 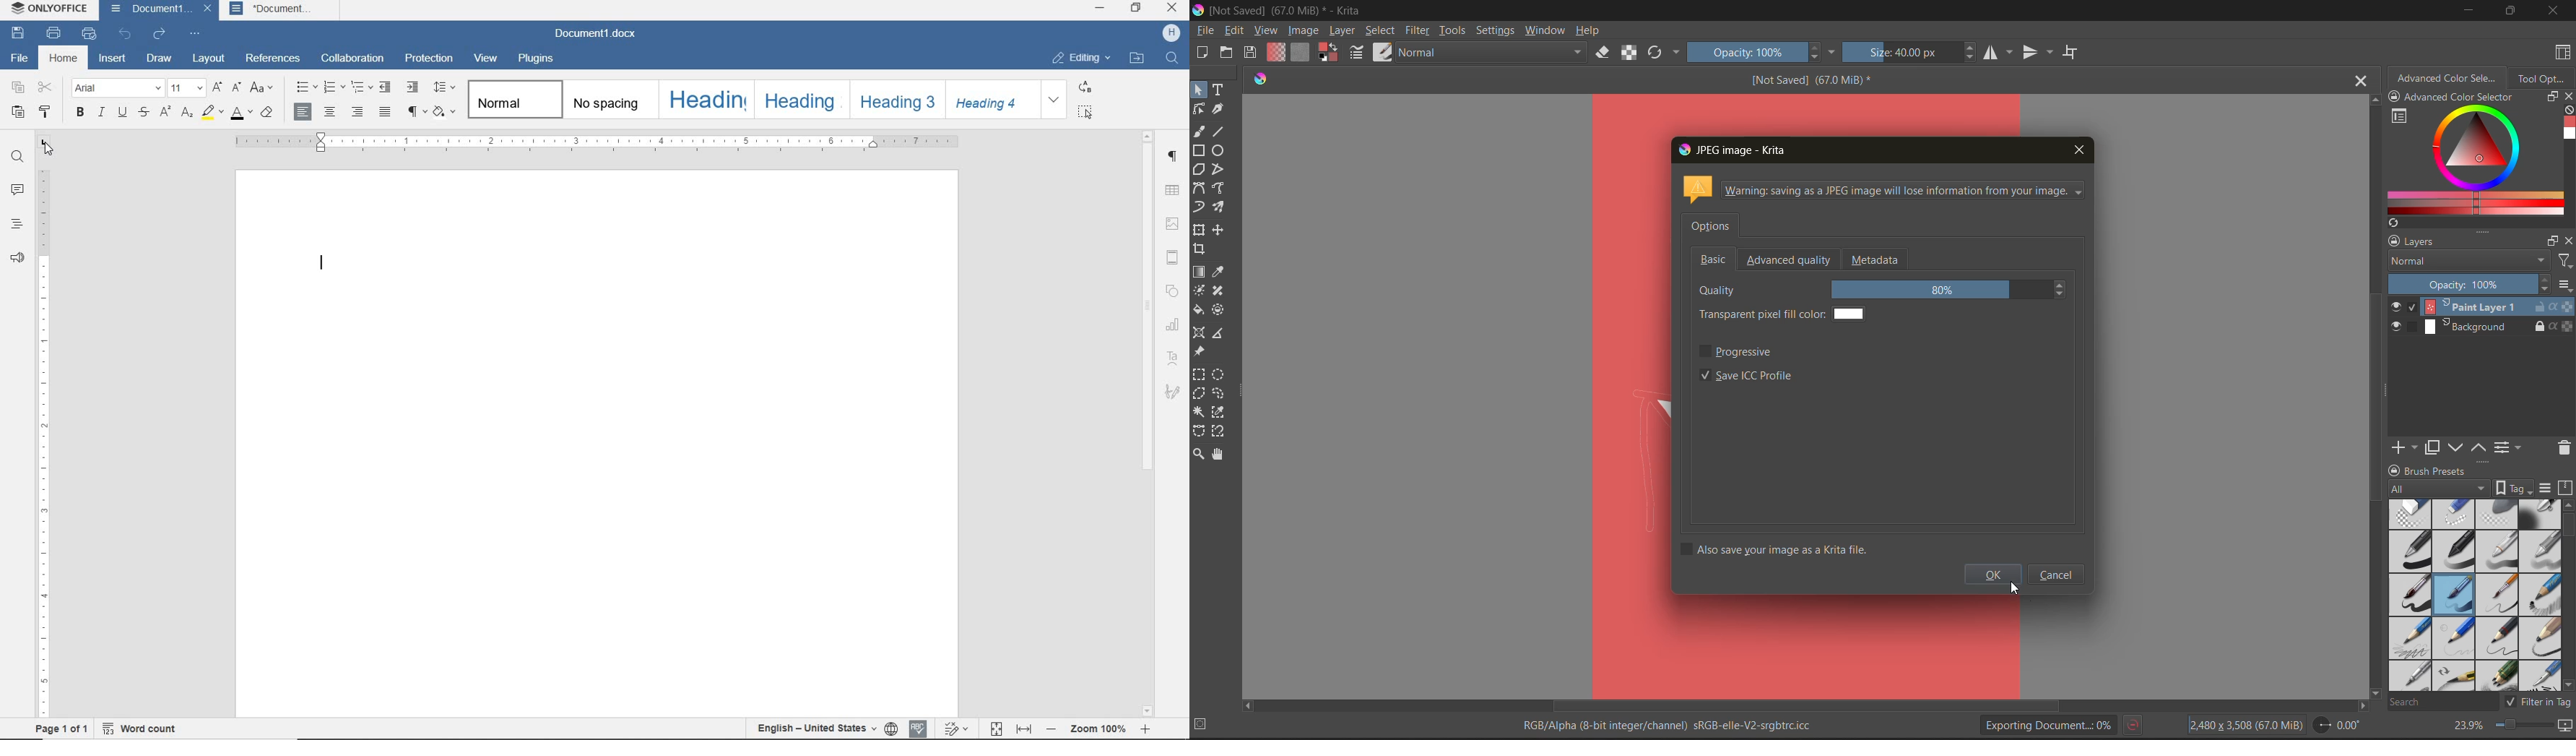 What do you see at coordinates (1221, 375) in the screenshot?
I see `tools` at bounding box center [1221, 375].